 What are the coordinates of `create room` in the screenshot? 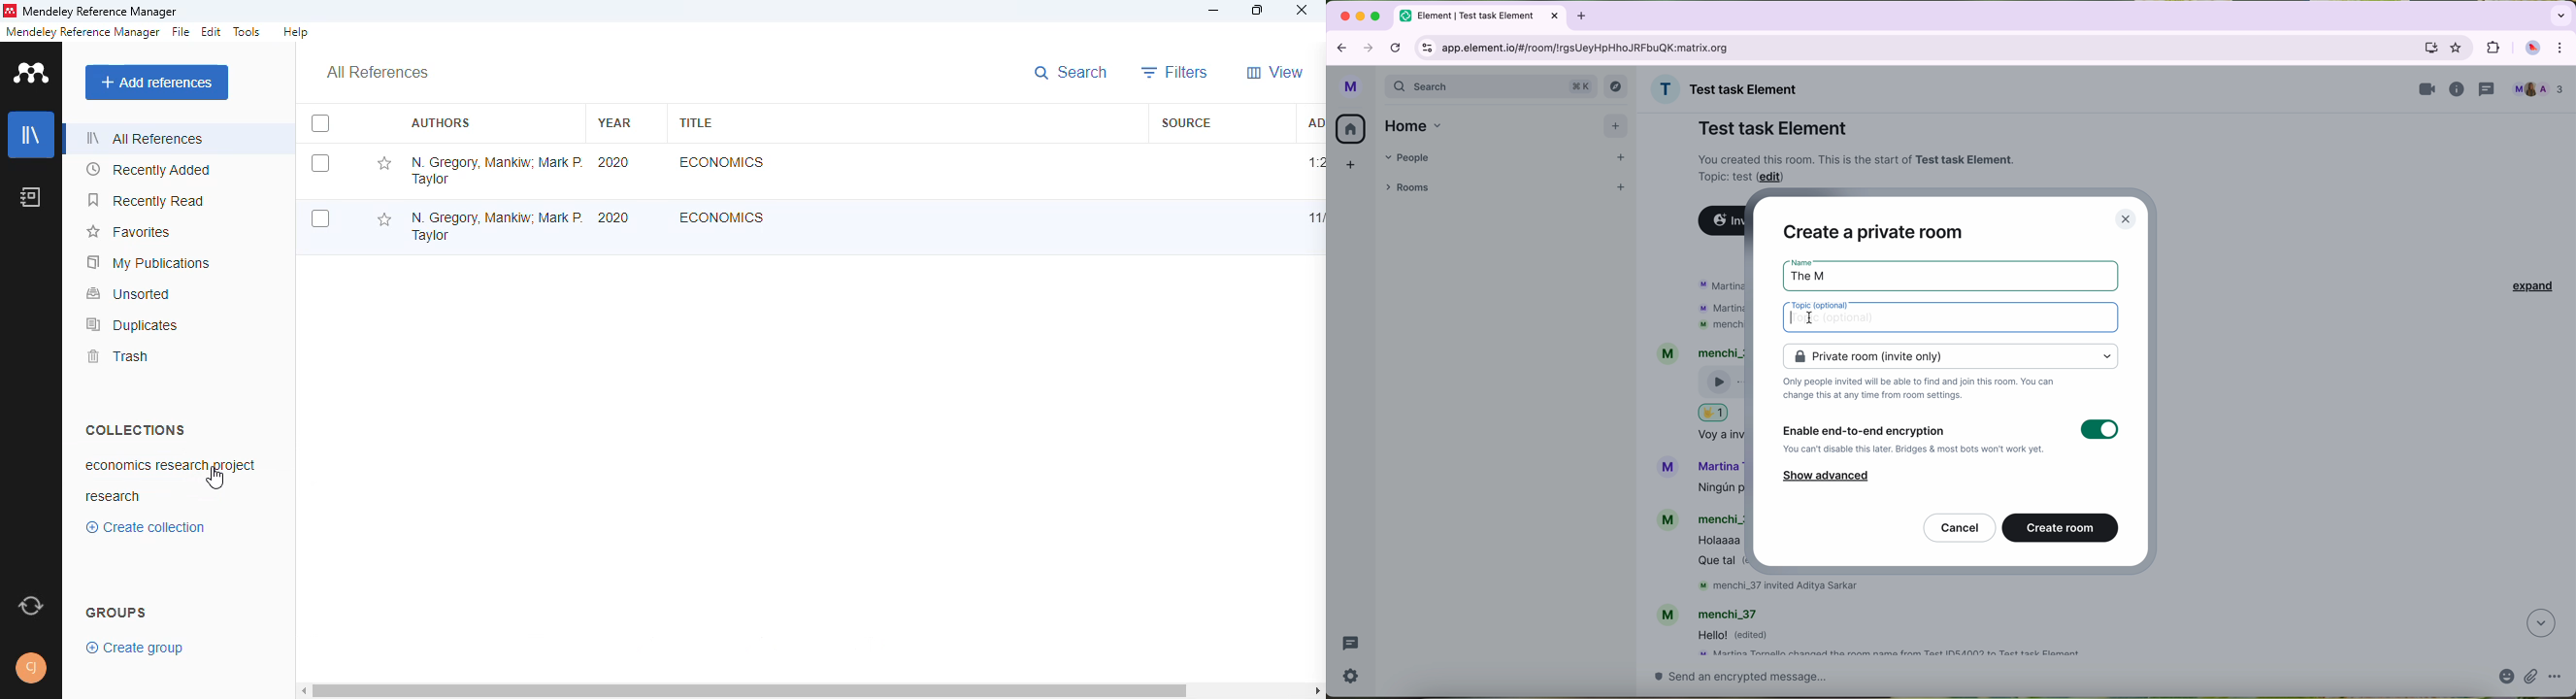 It's located at (2062, 527).